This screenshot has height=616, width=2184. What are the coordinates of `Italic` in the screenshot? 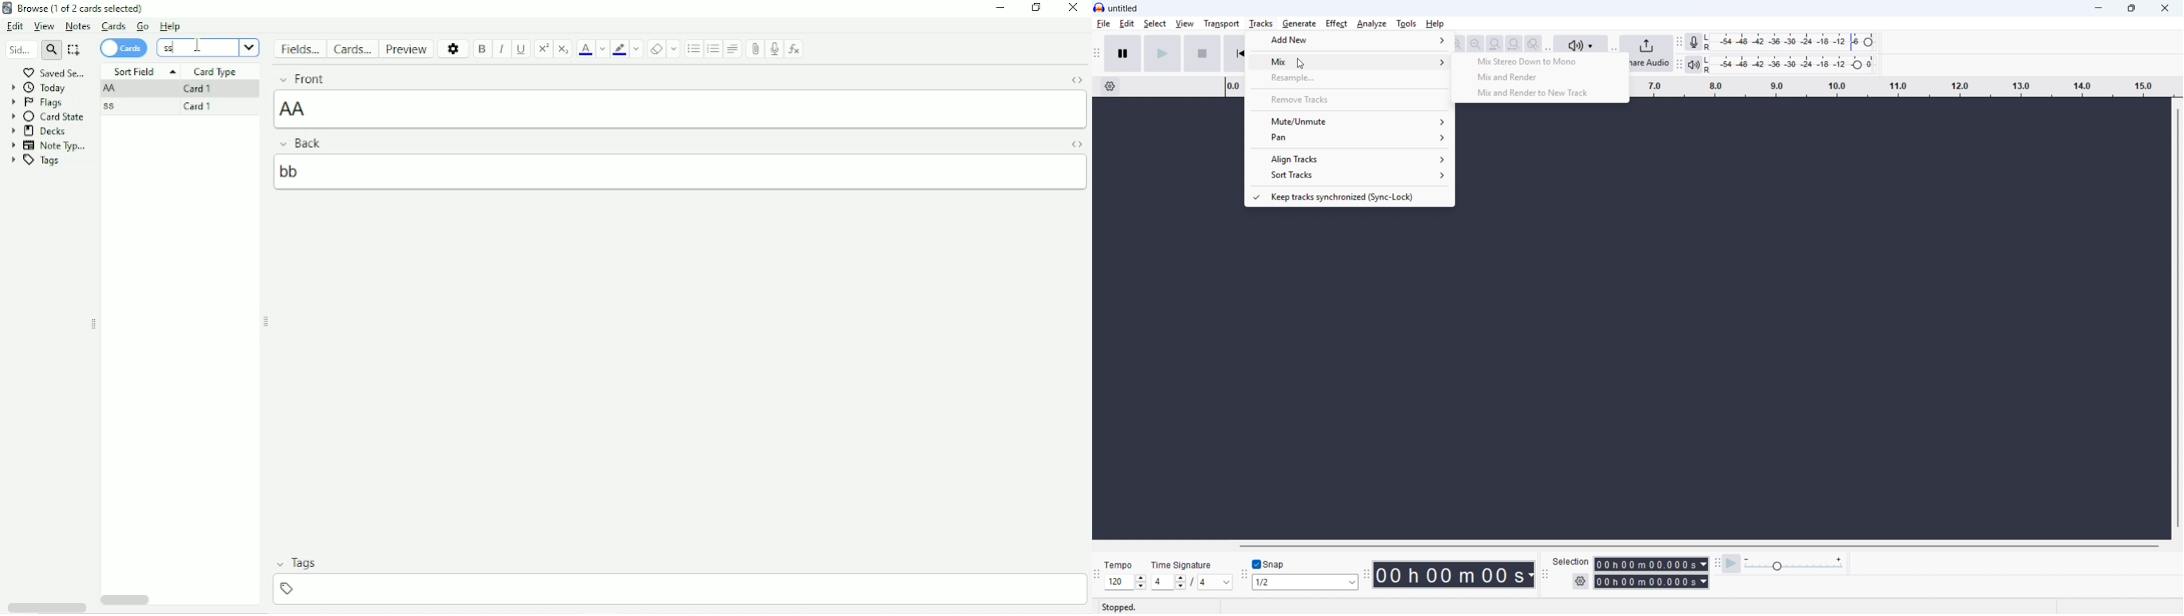 It's located at (501, 49).